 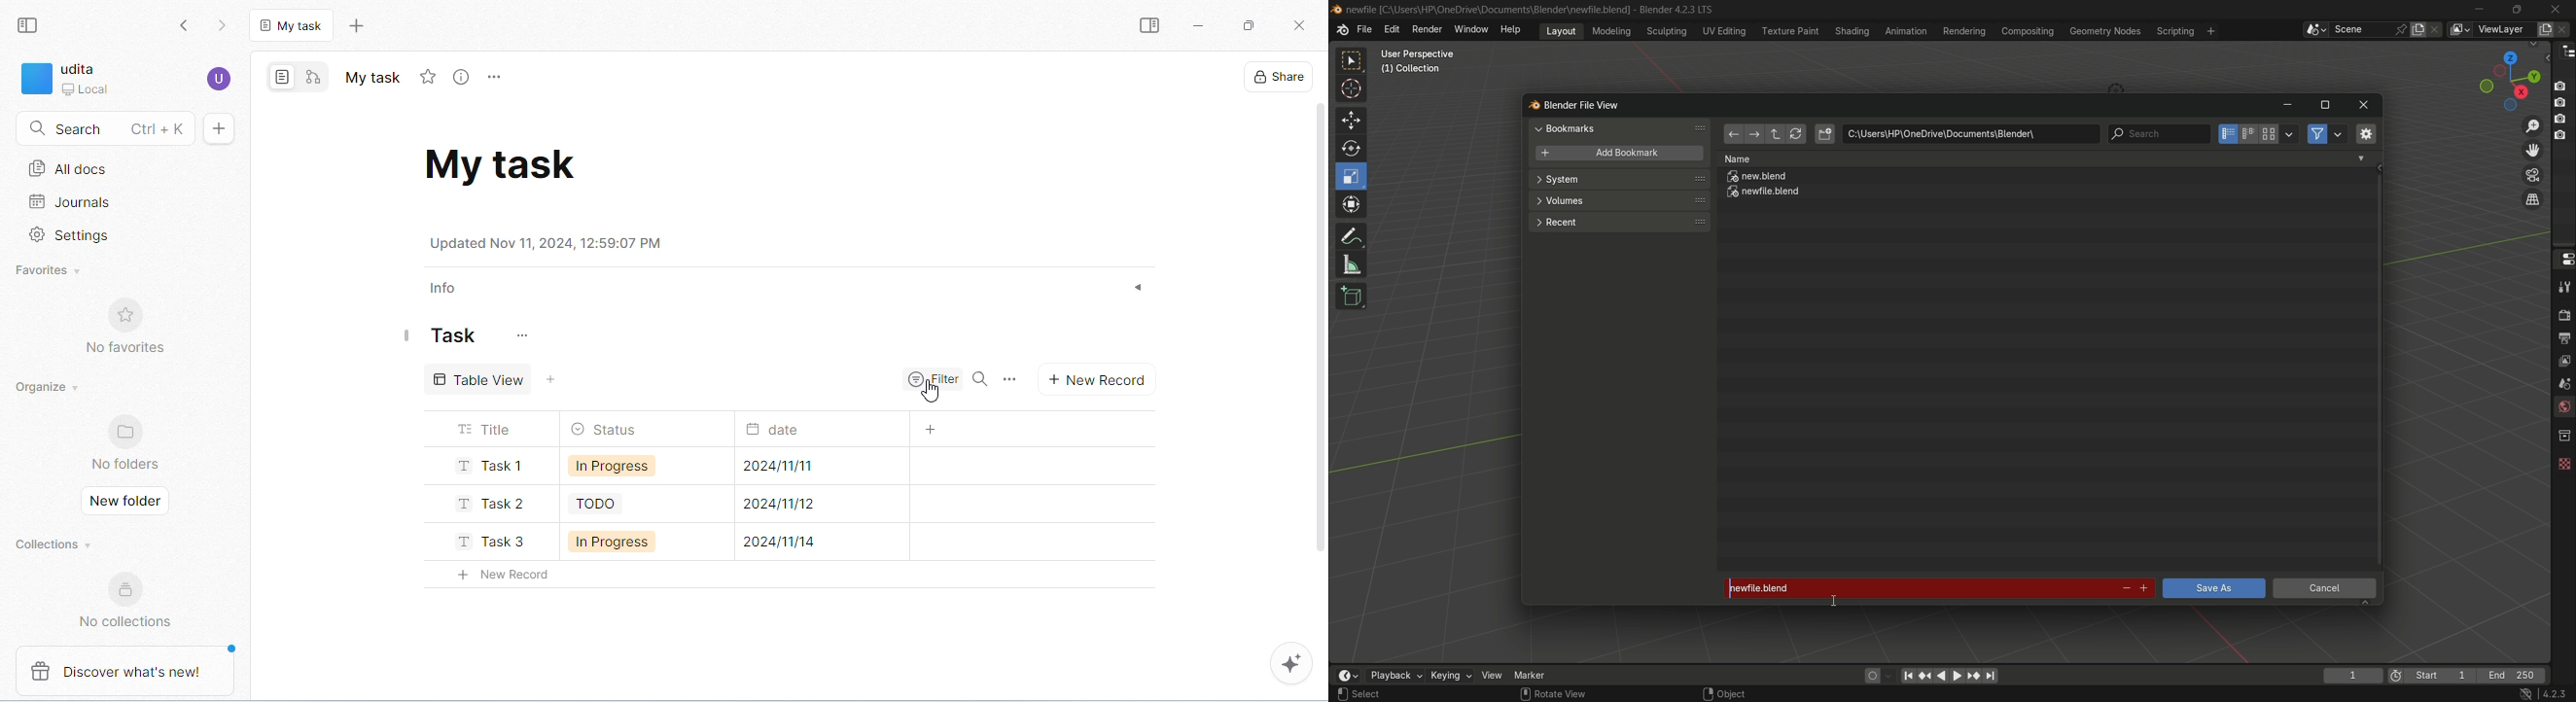 What do you see at coordinates (2437, 29) in the screenshot?
I see `delete scene` at bounding box center [2437, 29].